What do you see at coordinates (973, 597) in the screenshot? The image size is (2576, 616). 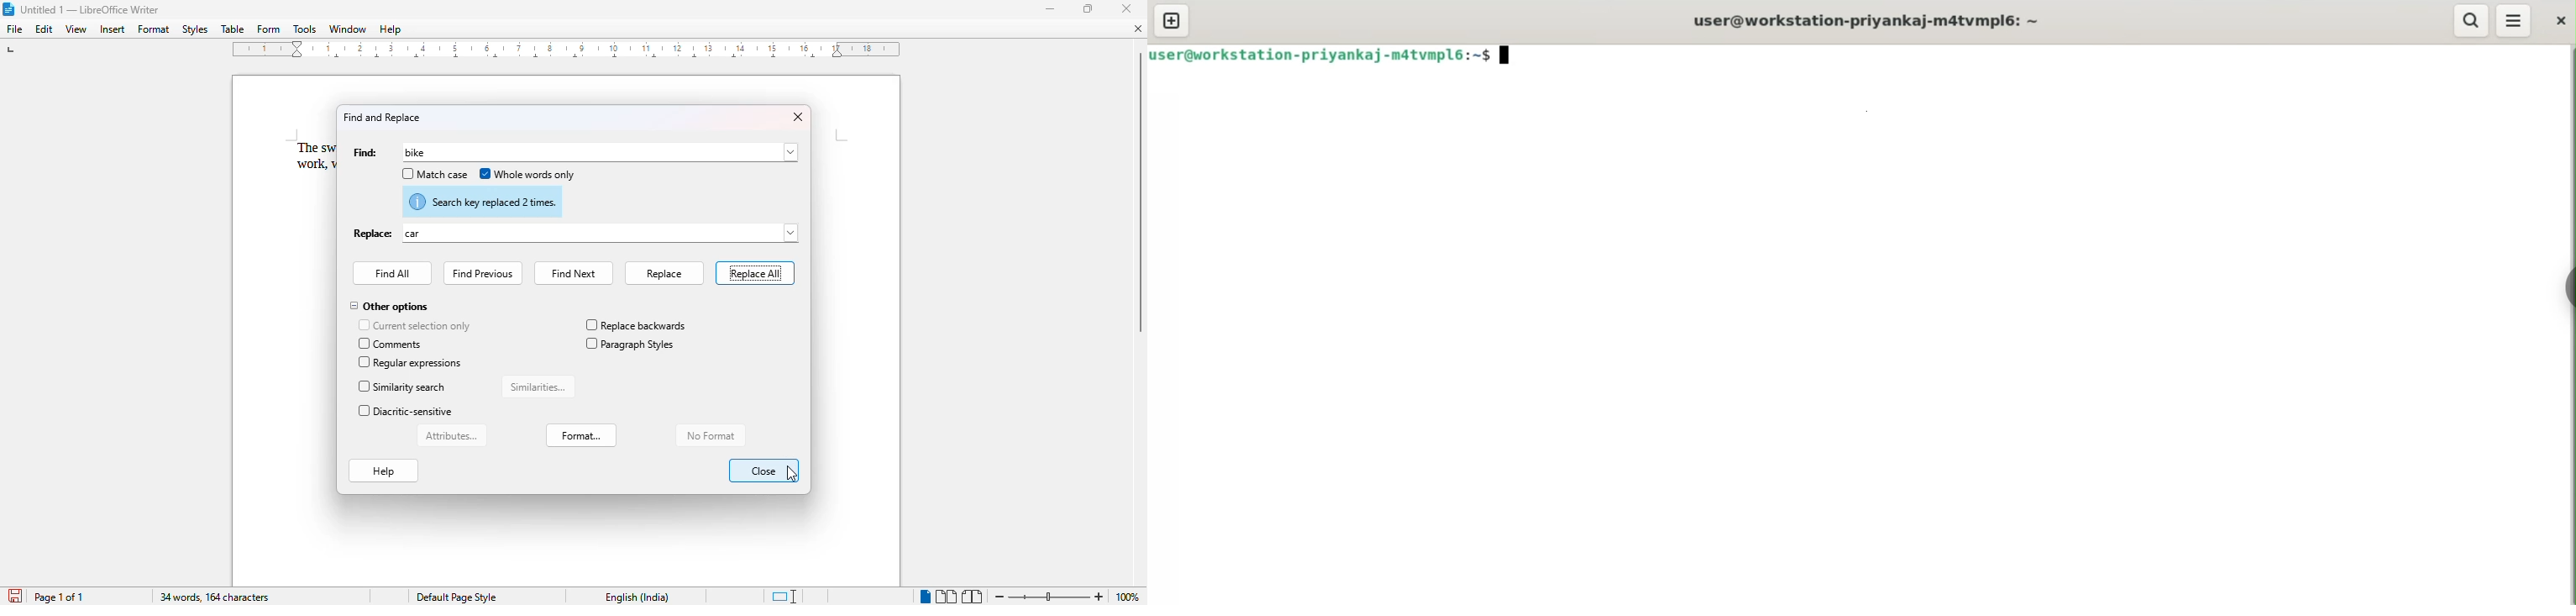 I see `book view` at bounding box center [973, 597].